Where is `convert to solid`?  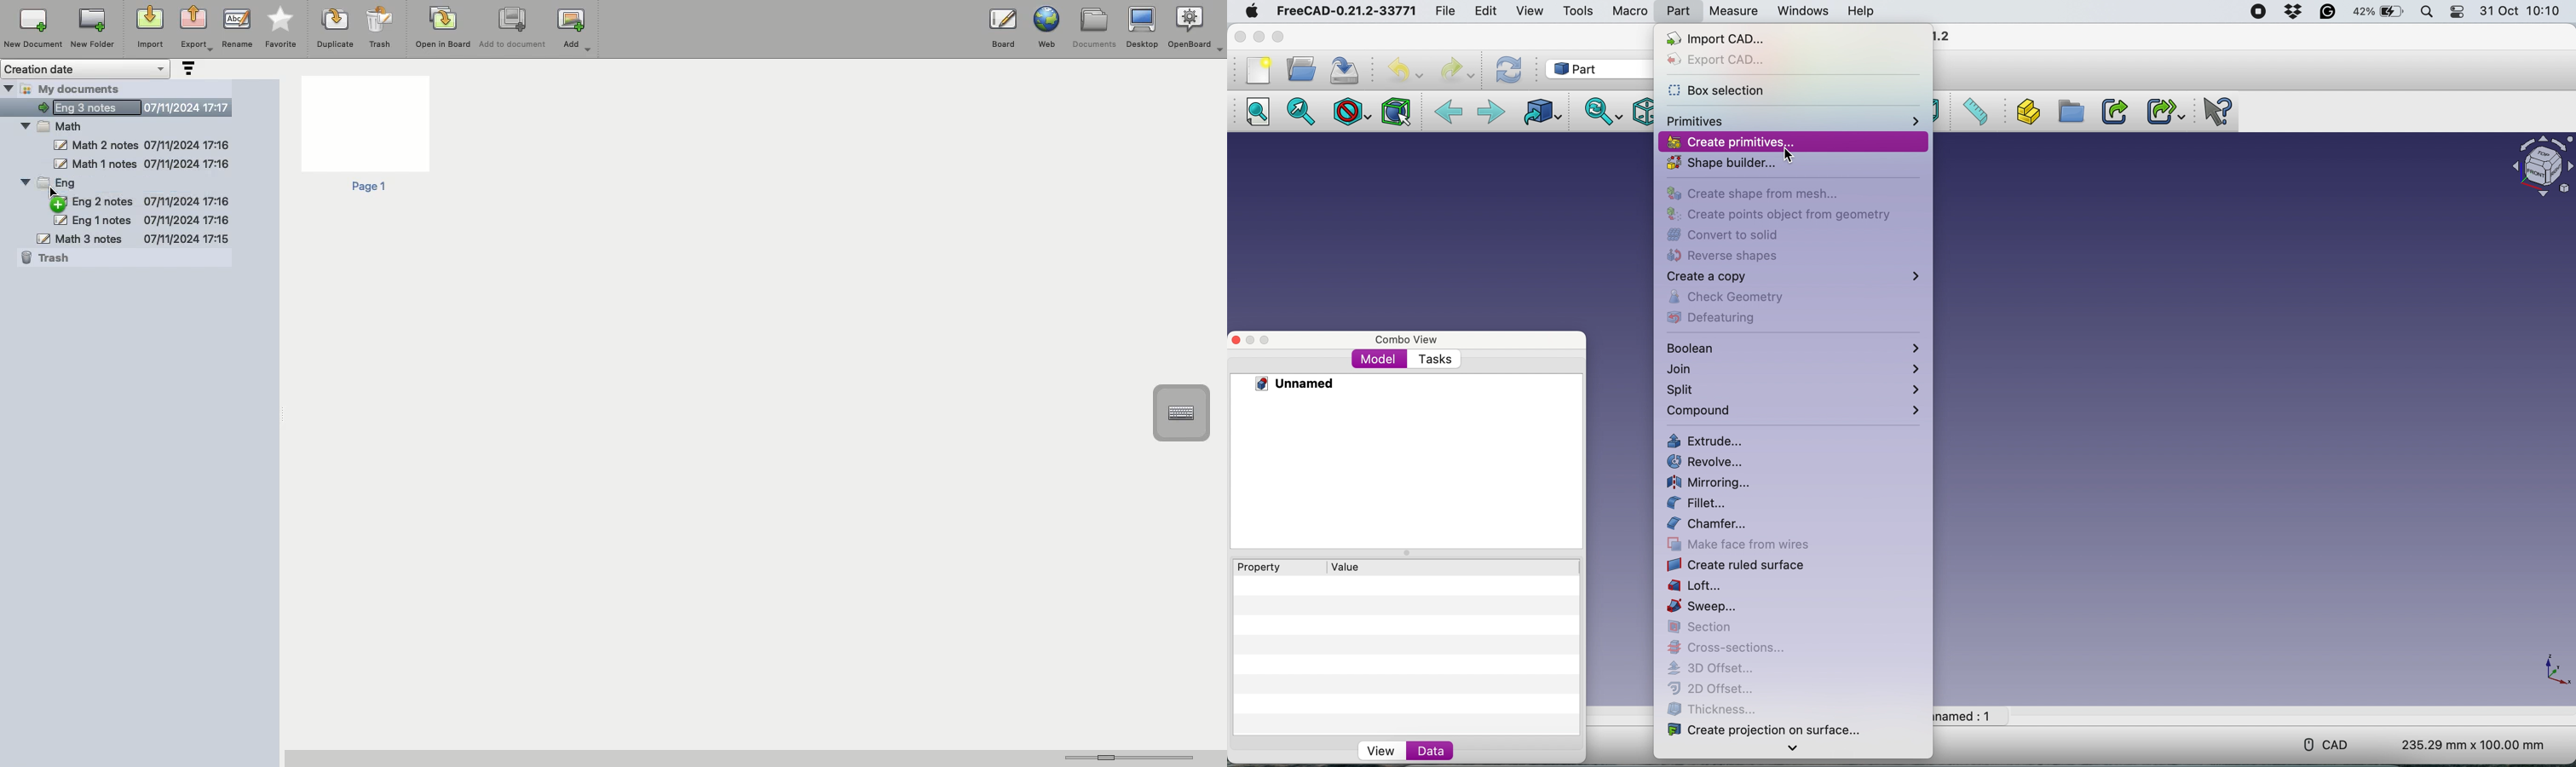
convert to solid is located at coordinates (1717, 235).